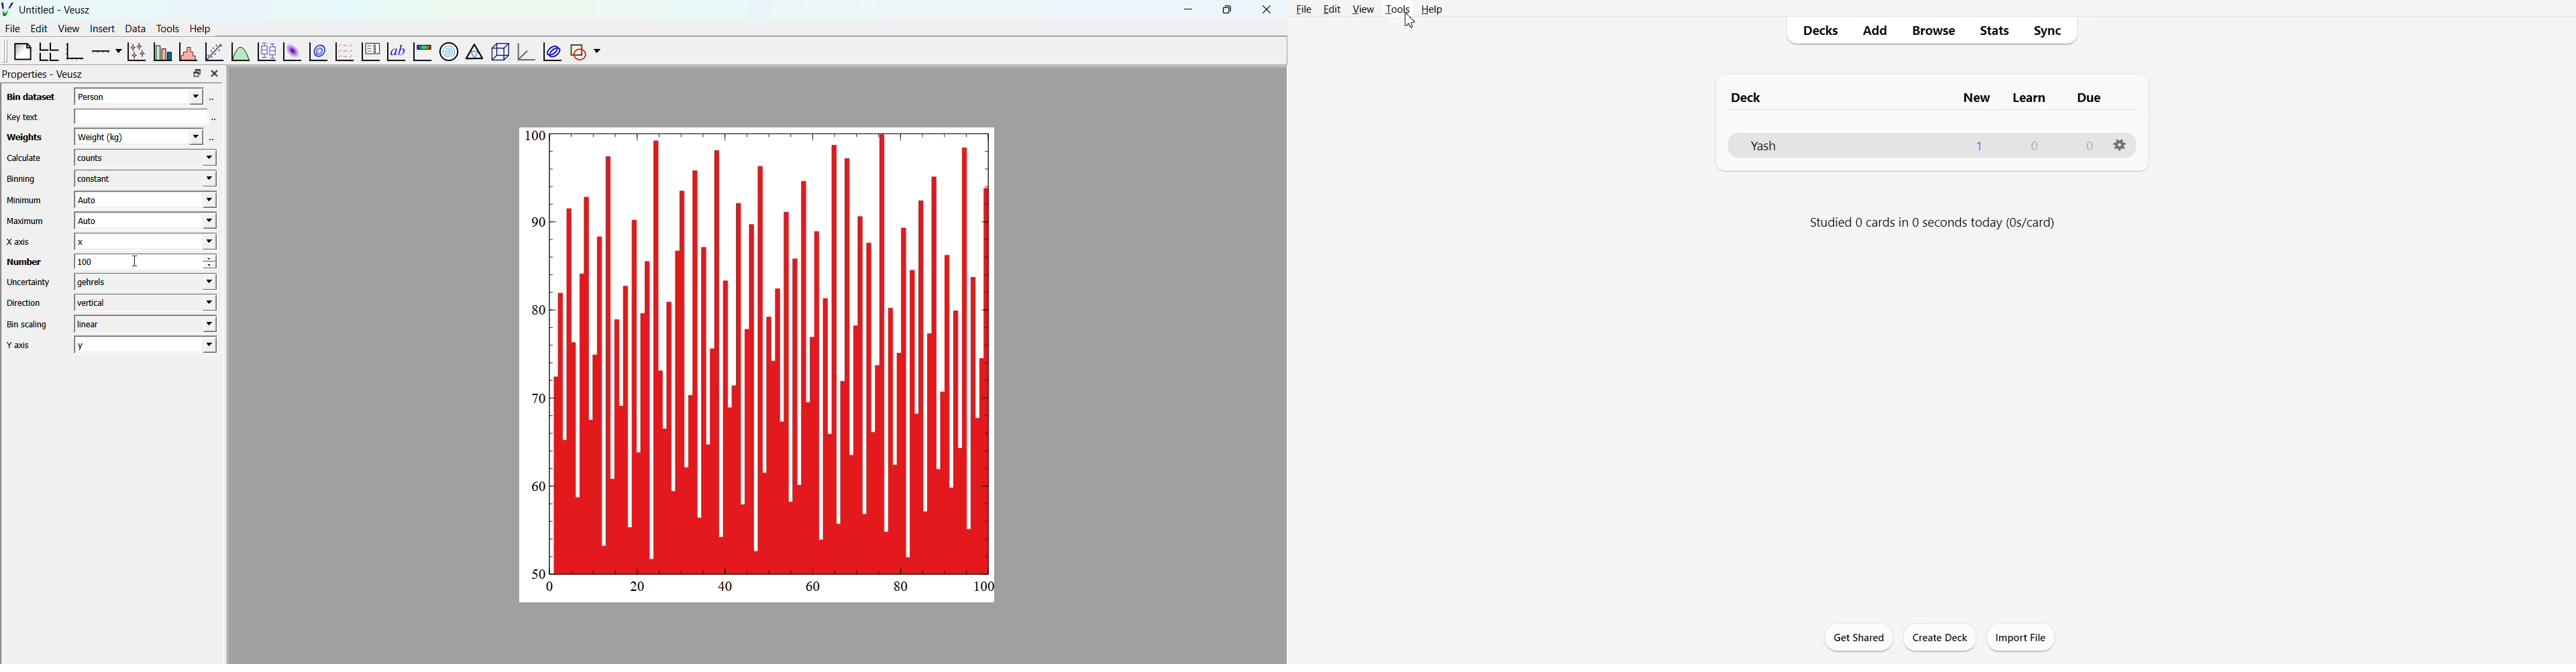 This screenshot has width=2576, height=672. Describe the element at coordinates (1768, 97) in the screenshot. I see `deck` at that location.